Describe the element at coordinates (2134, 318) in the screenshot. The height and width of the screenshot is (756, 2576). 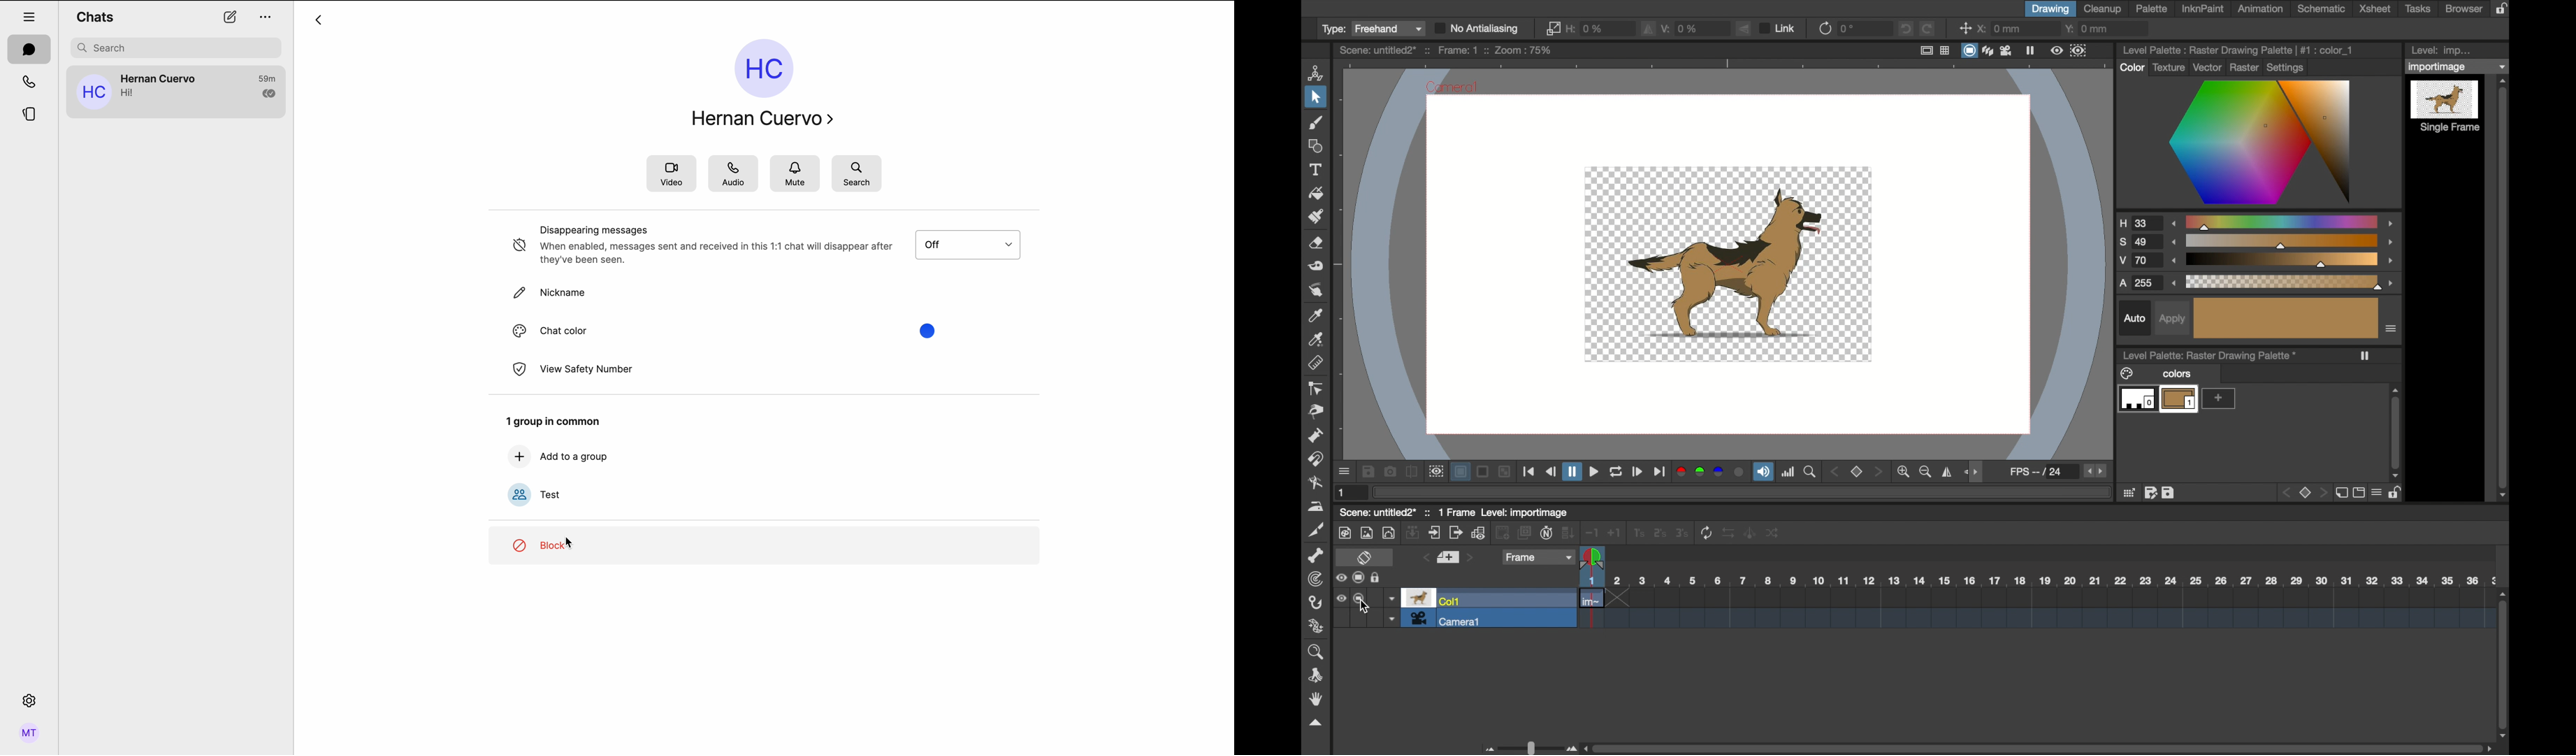
I see `auto` at that location.